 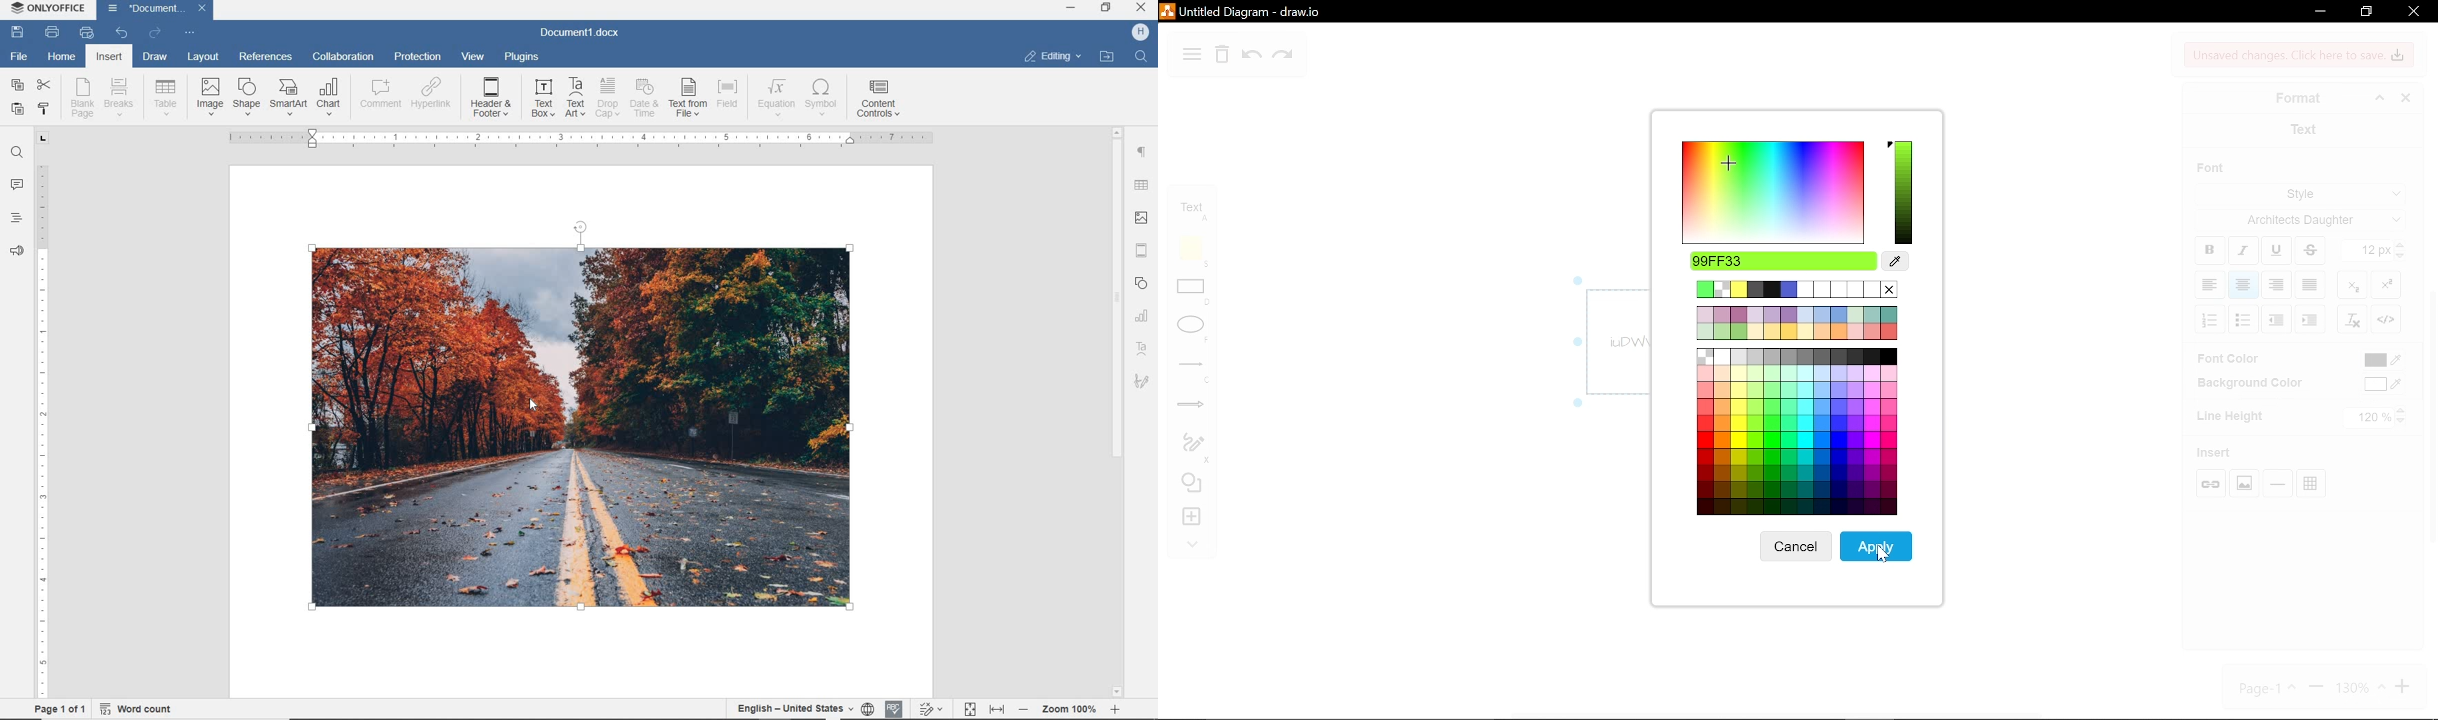 What do you see at coordinates (45, 109) in the screenshot?
I see `copy style` at bounding box center [45, 109].